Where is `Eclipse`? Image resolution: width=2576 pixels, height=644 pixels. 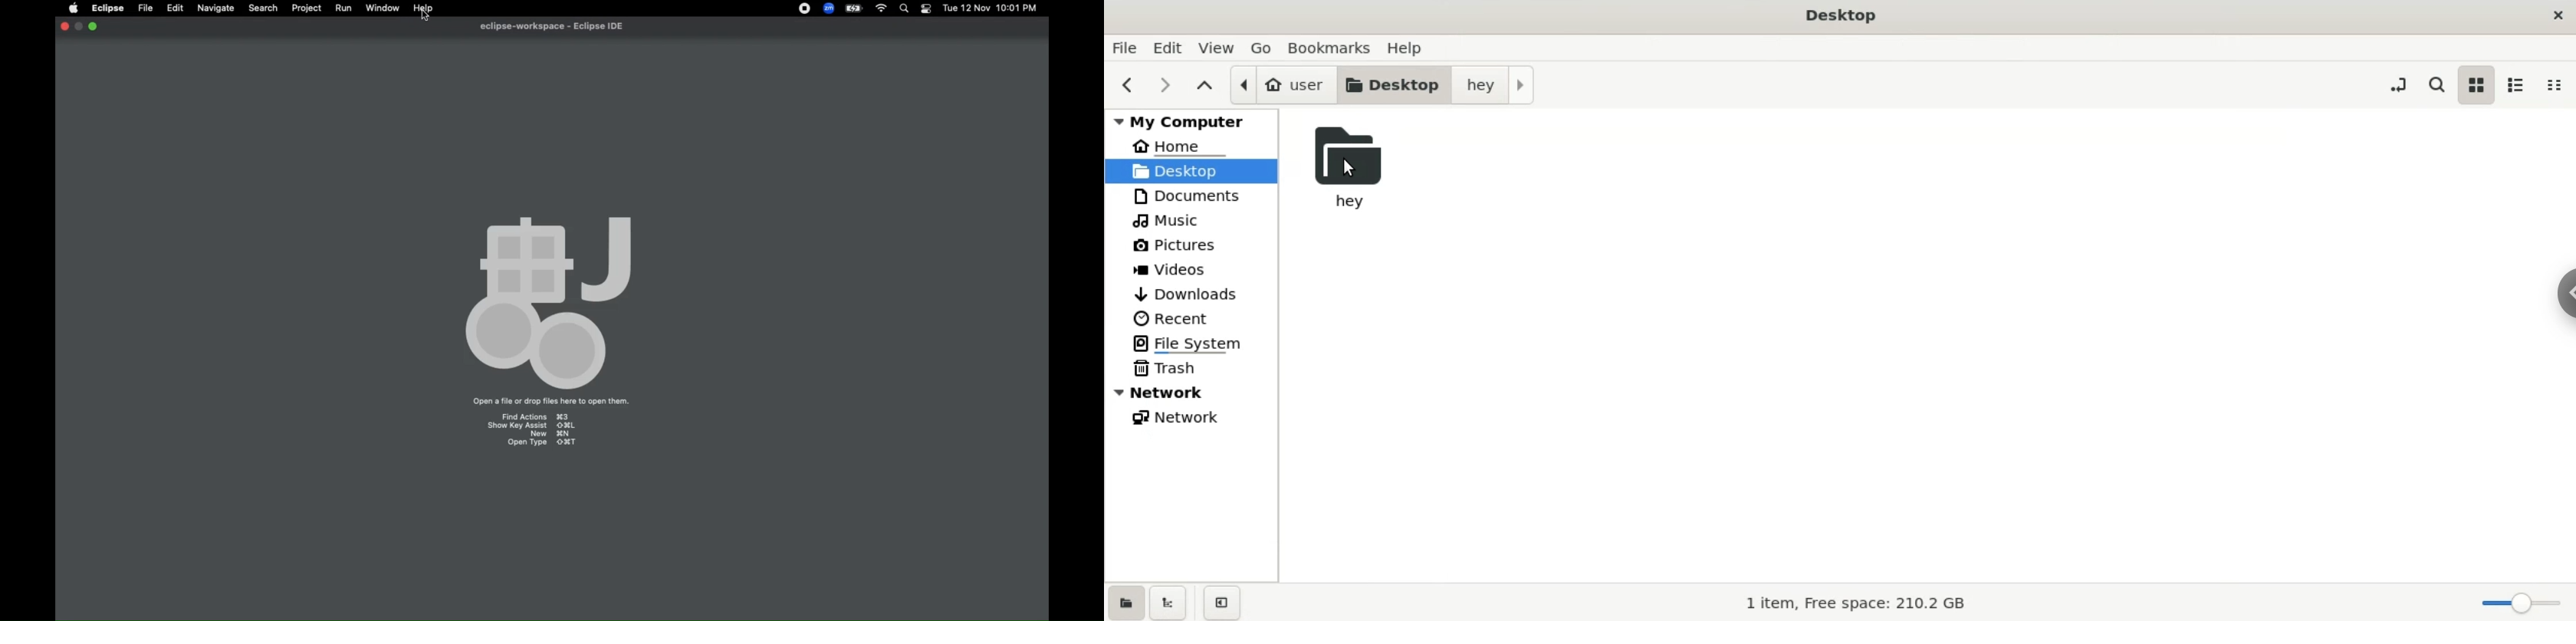 Eclipse is located at coordinates (108, 9).